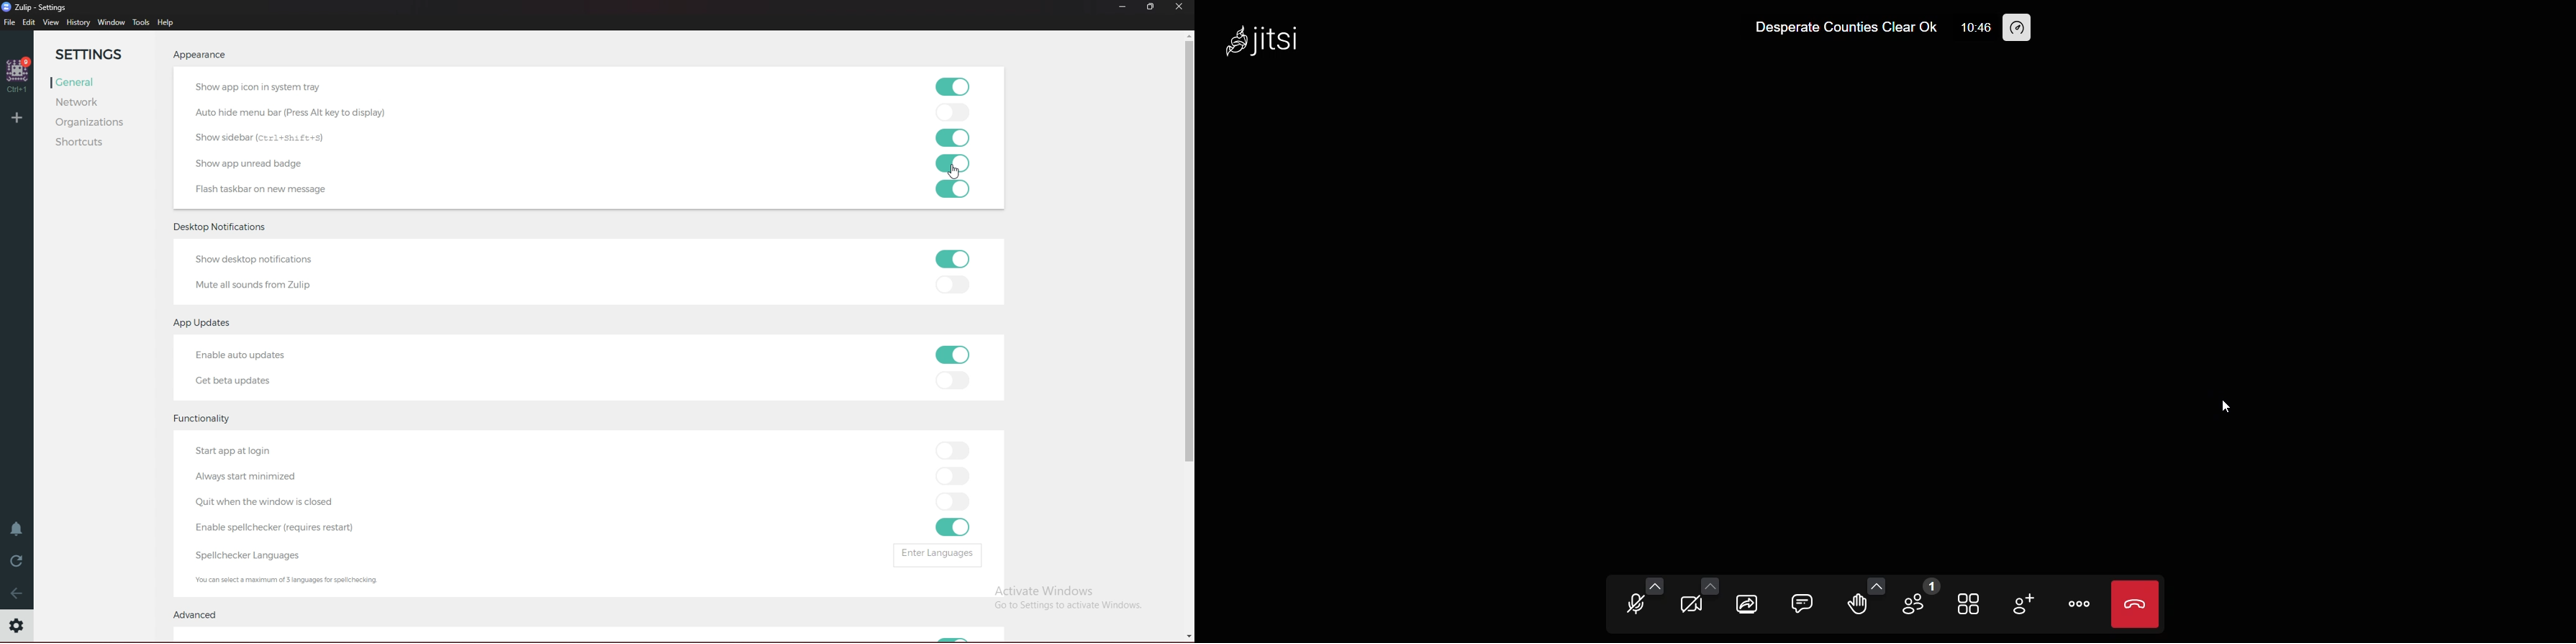 The height and width of the screenshot is (644, 2576). What do you see at coordinates (17, 530) in the screenshot?
I see `Enable do not disturb` at bounding box center [17, 530].